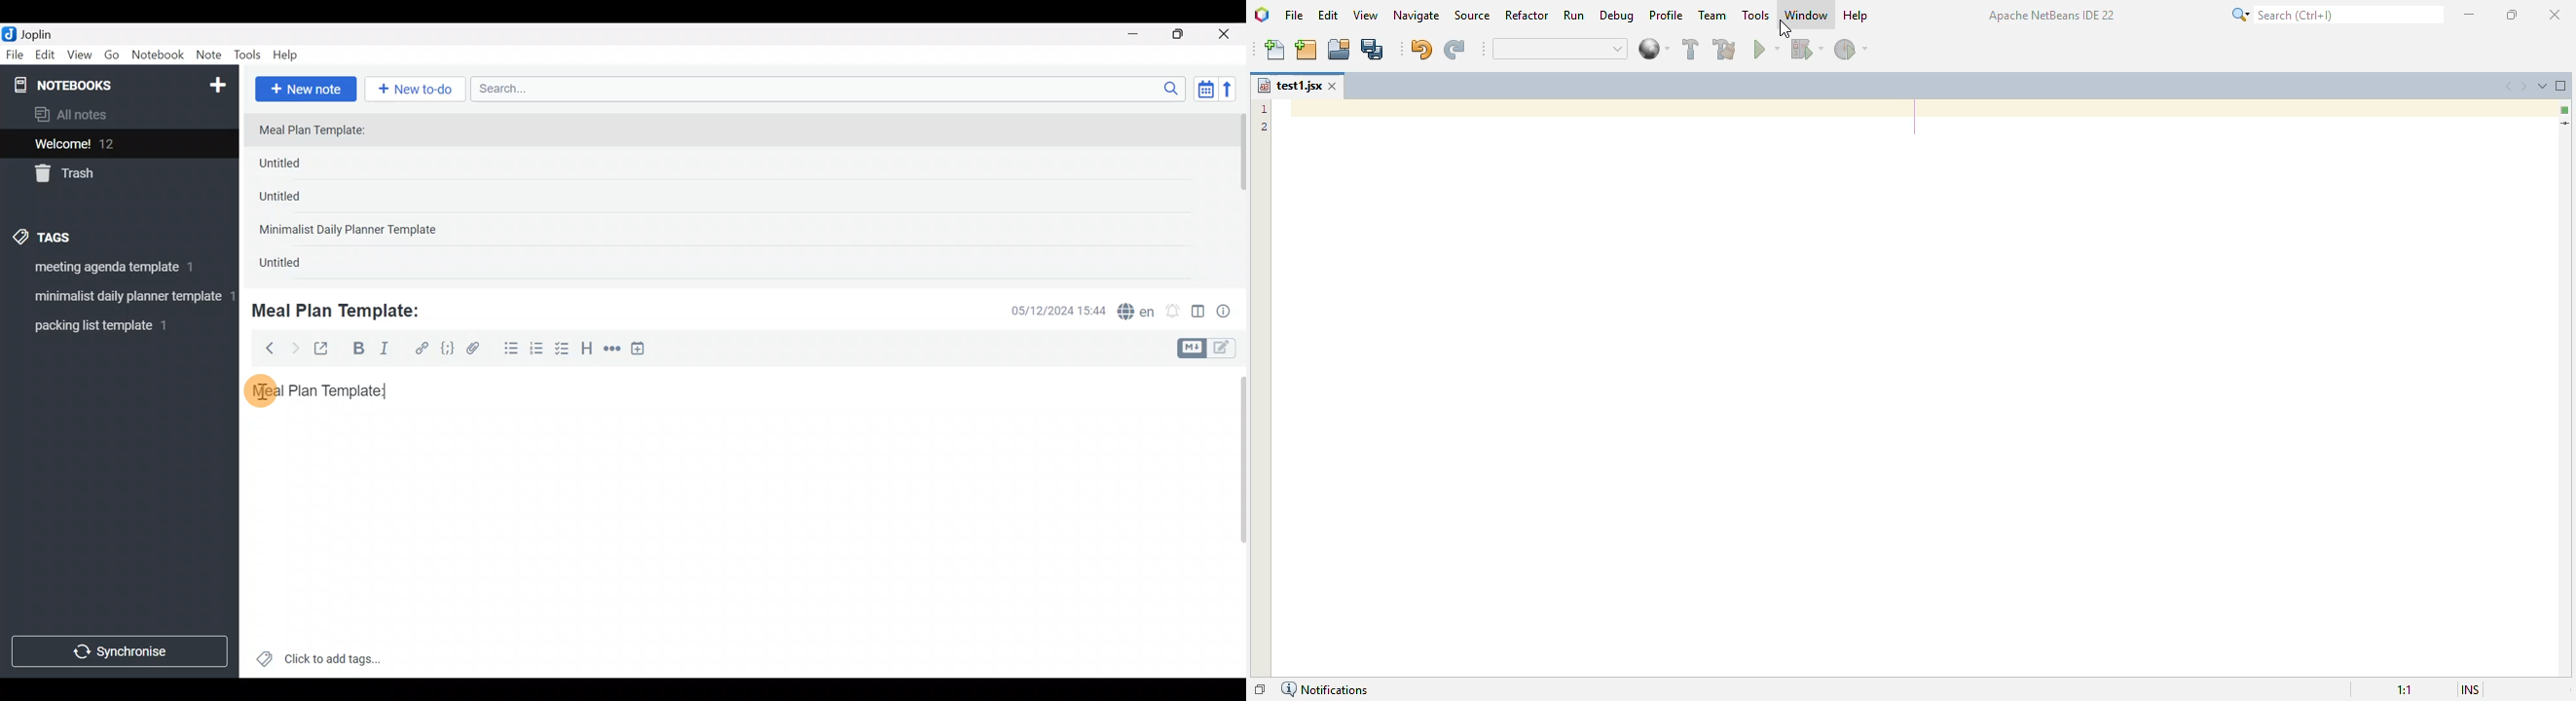  I want to click on Meal Plan Template:, so click(320, 131).